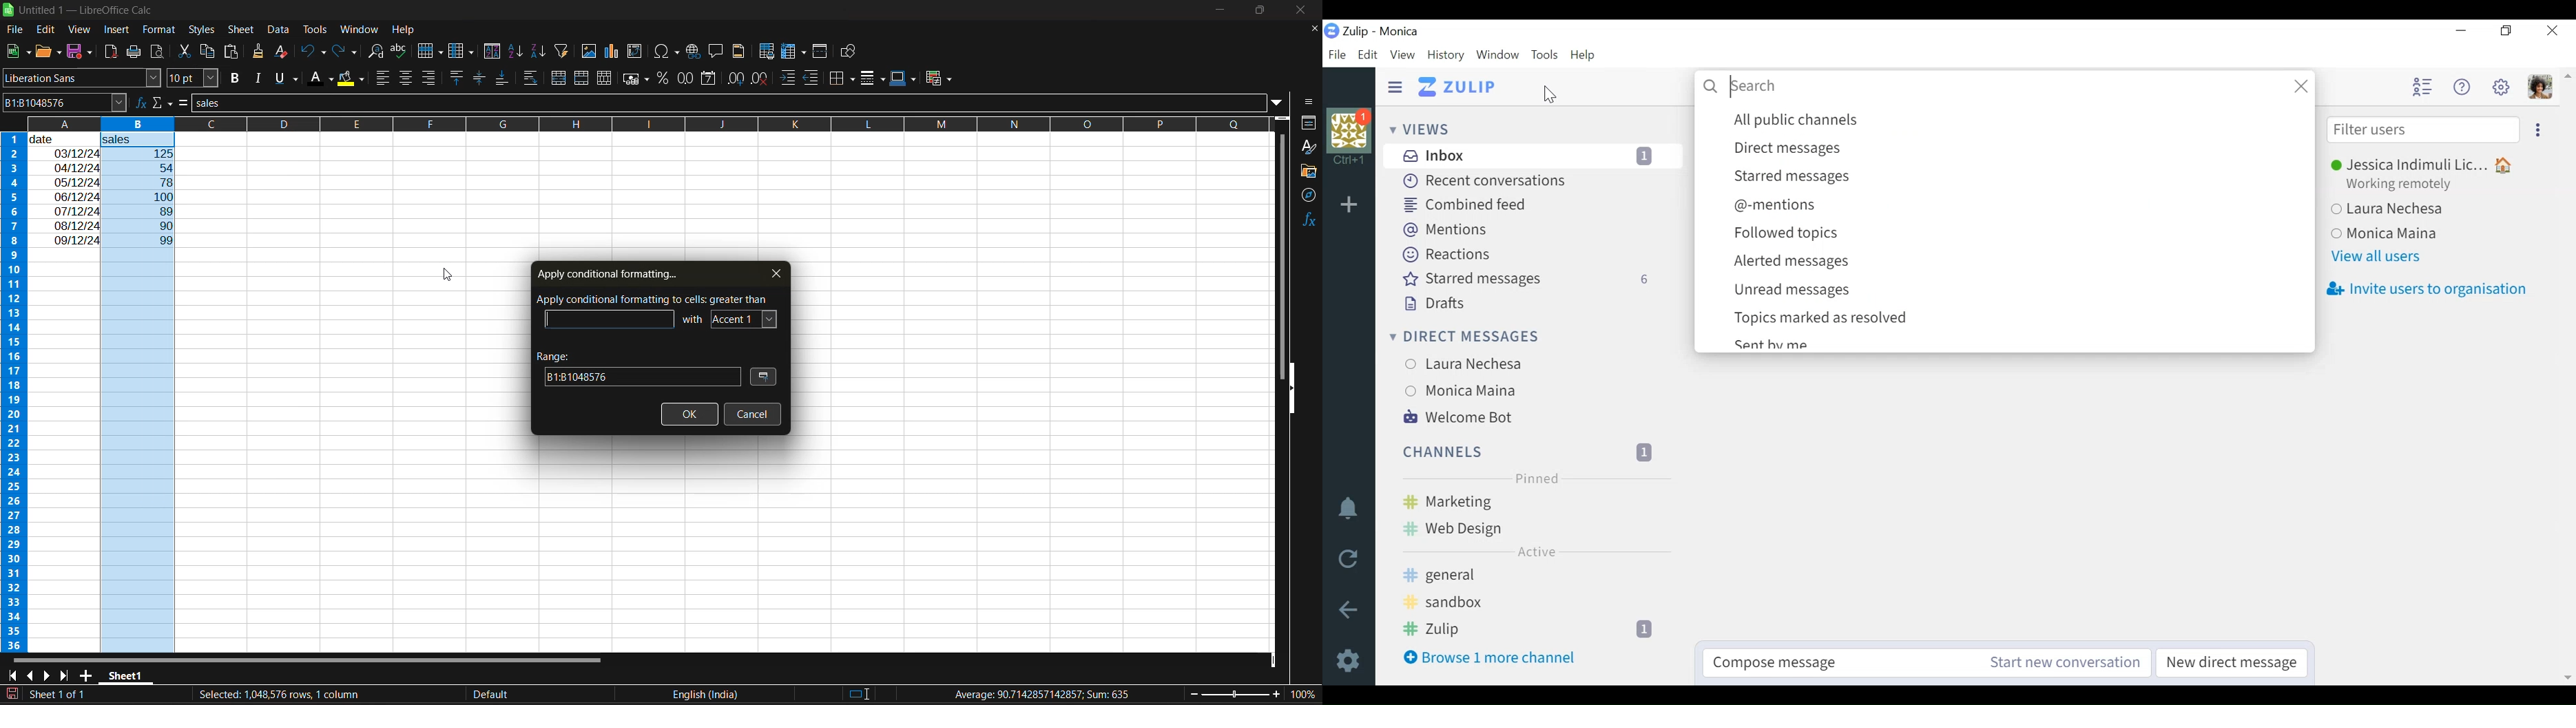 The image size is (2576, 728). Describe the element at coordinates (12, 676) in the screenshot. I see `scroll to first sheet` at that location.